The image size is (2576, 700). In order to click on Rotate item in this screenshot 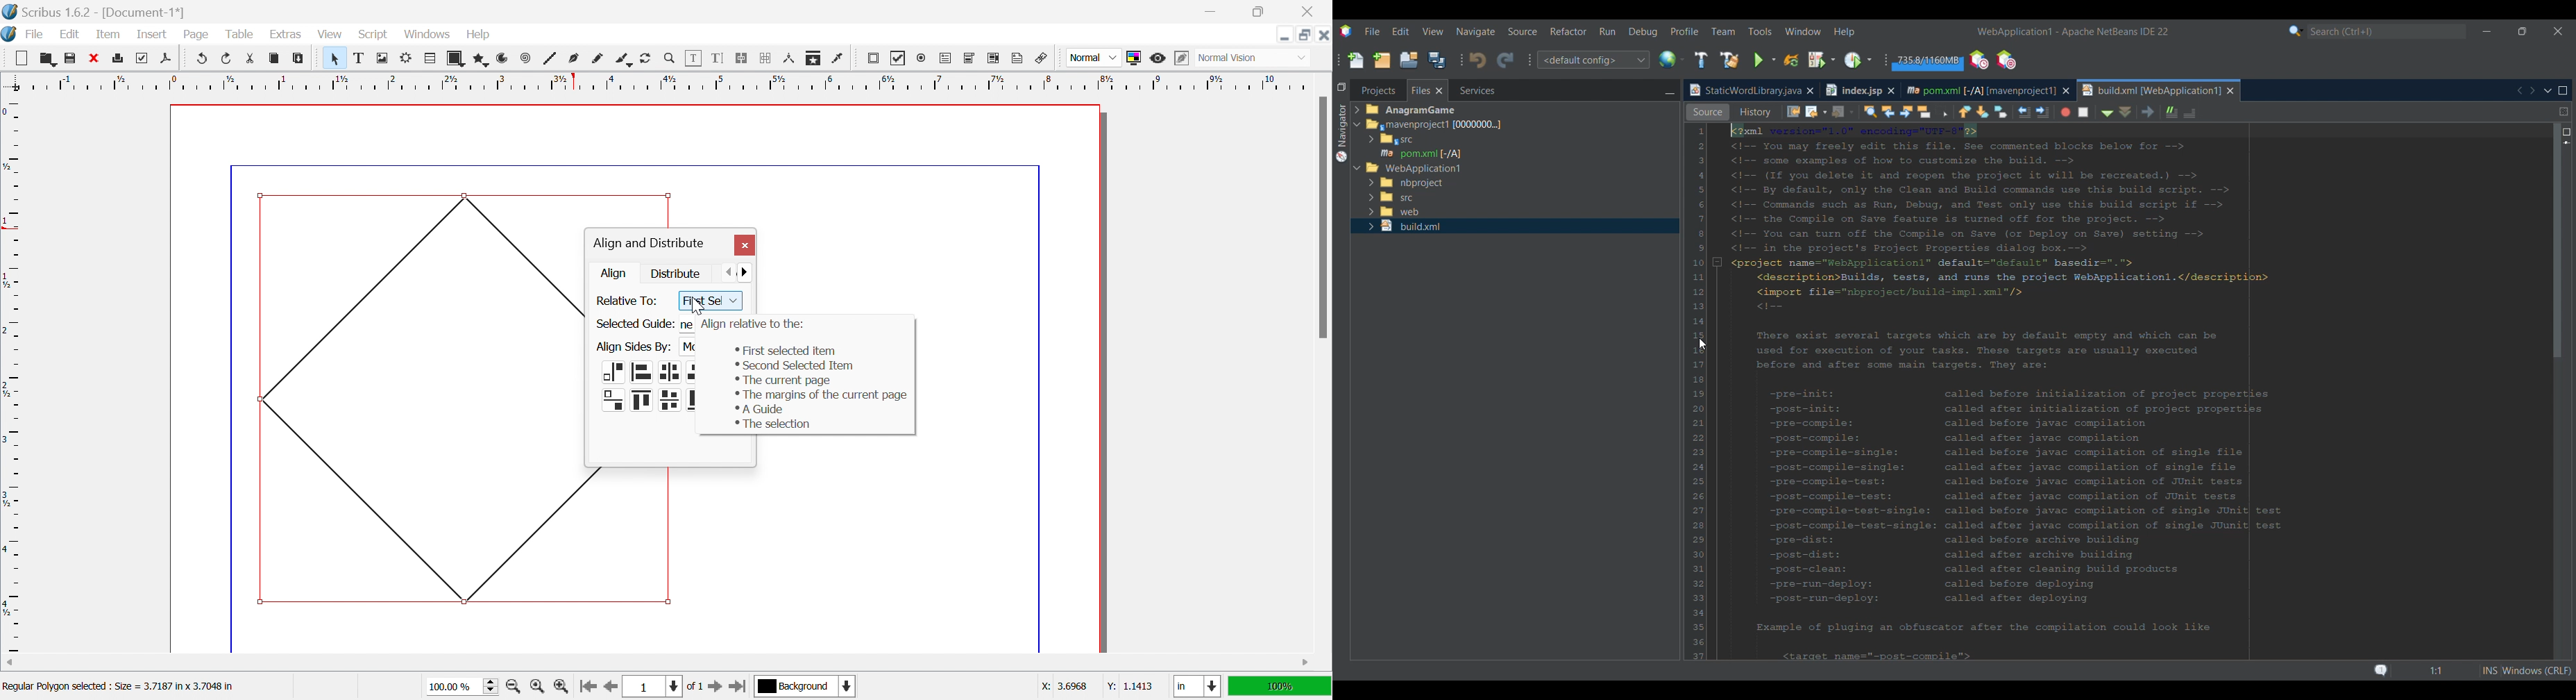, I will do `click(645, 58)`.